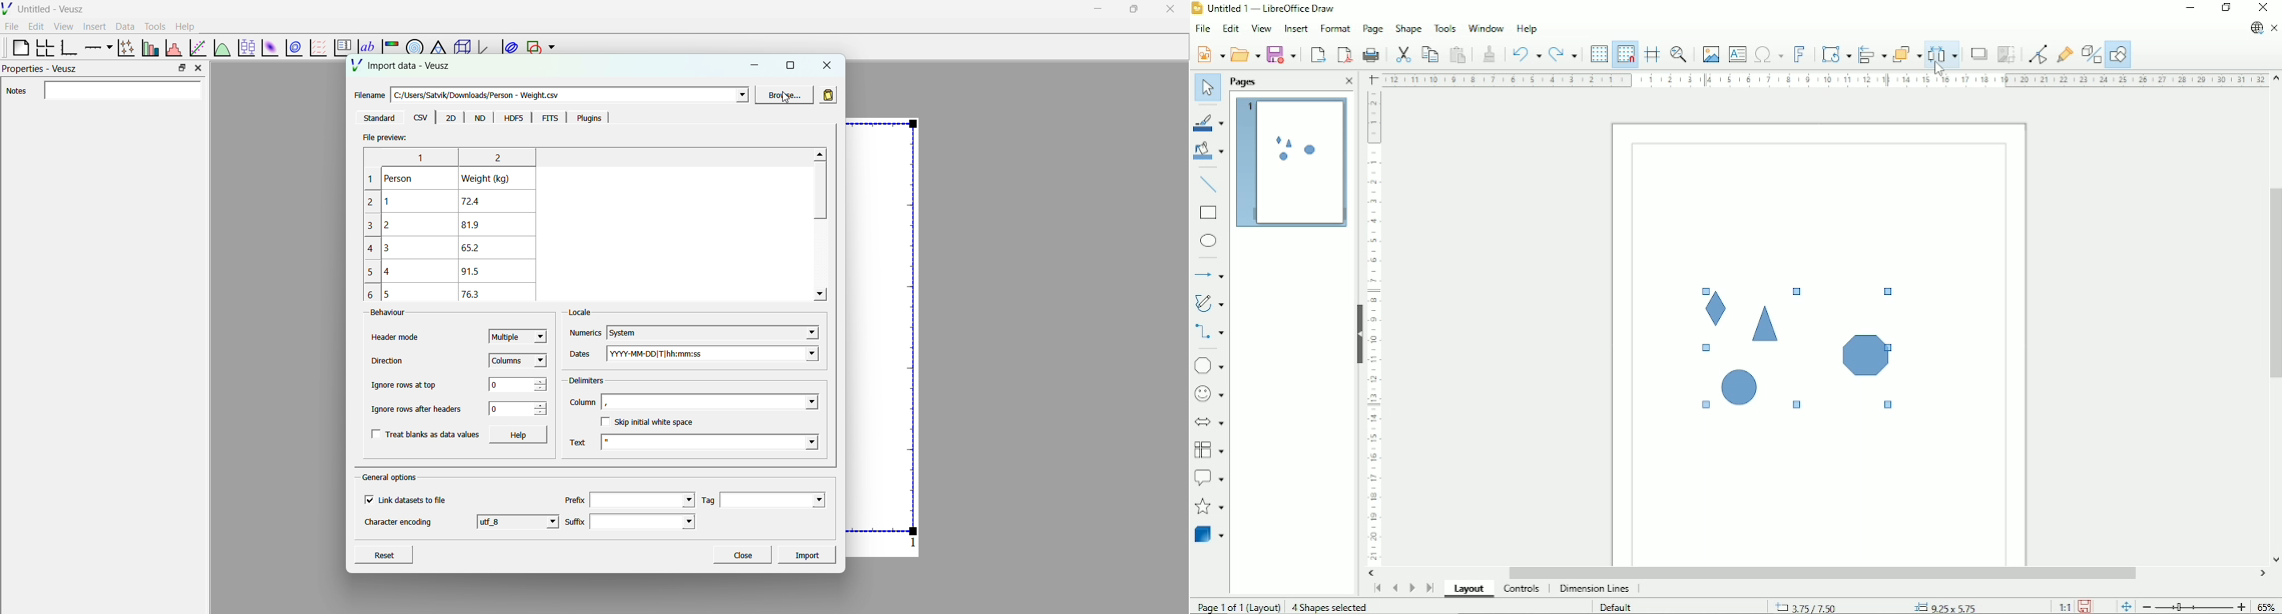  What do you see at coordinates (723, 355) in the screenshot?
I see `YYYY-MM-DD|T|hh:mm:ss - dropdown` at bounding box center [723, 355].